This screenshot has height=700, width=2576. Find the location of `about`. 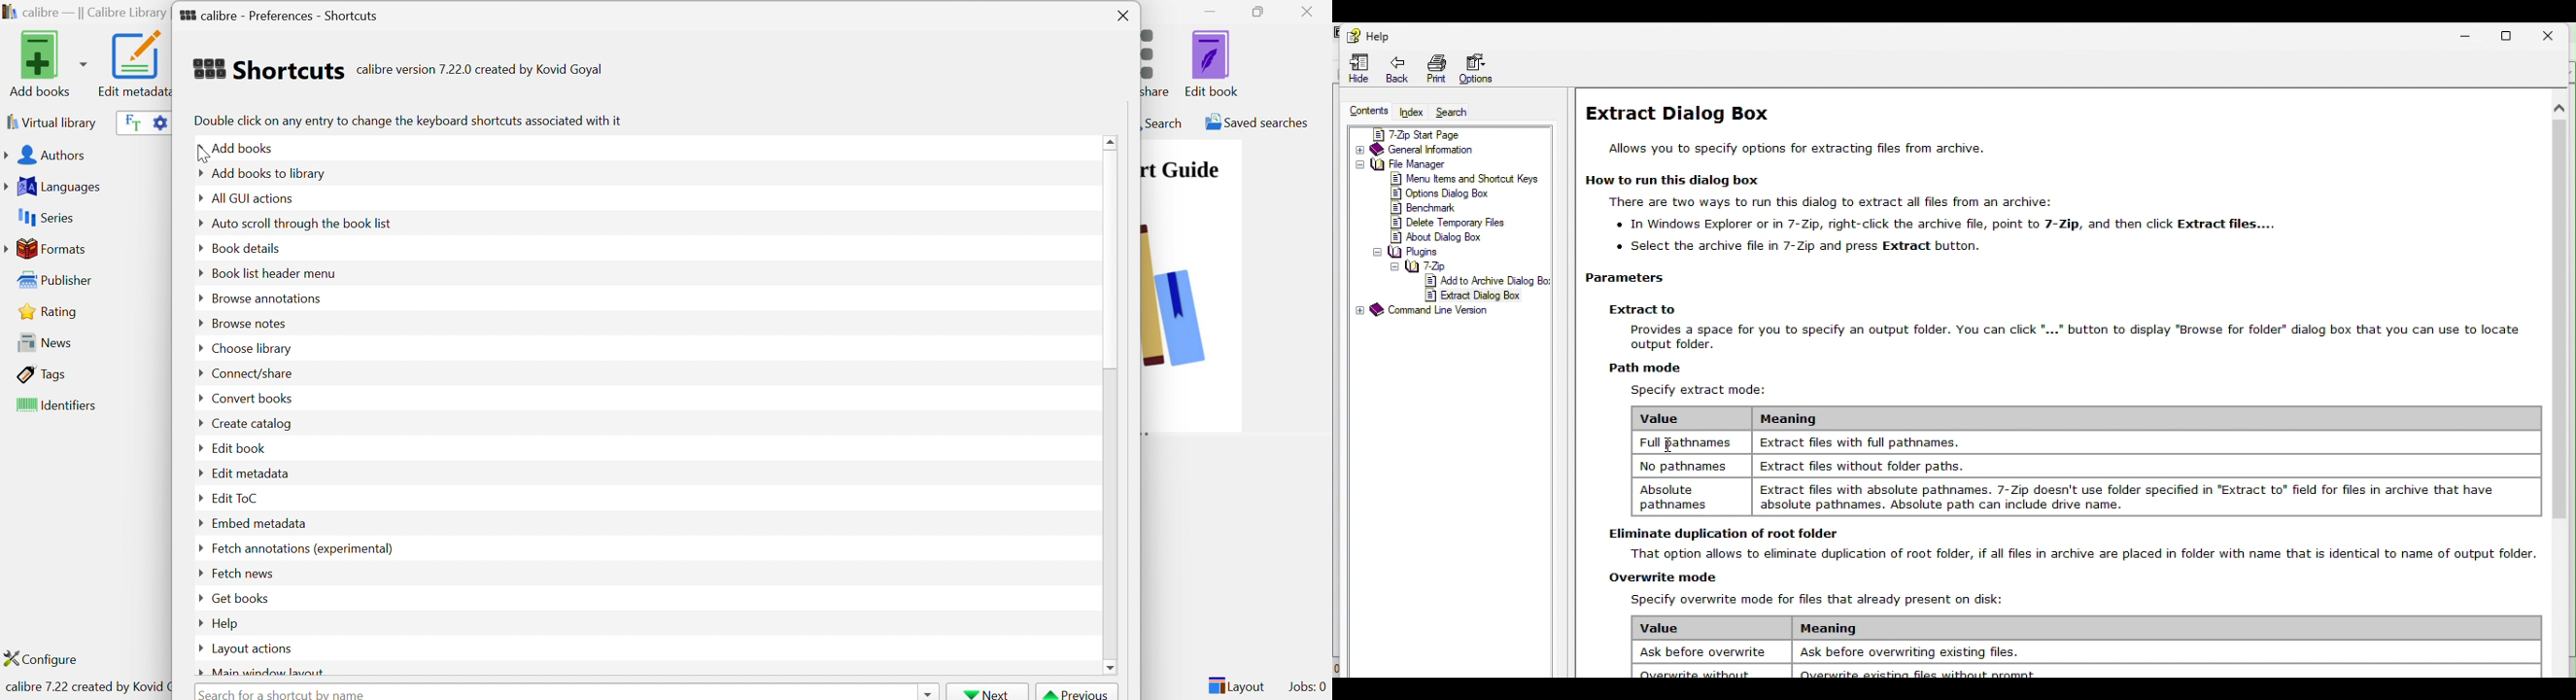

about is located at coordinates (1439, 236).